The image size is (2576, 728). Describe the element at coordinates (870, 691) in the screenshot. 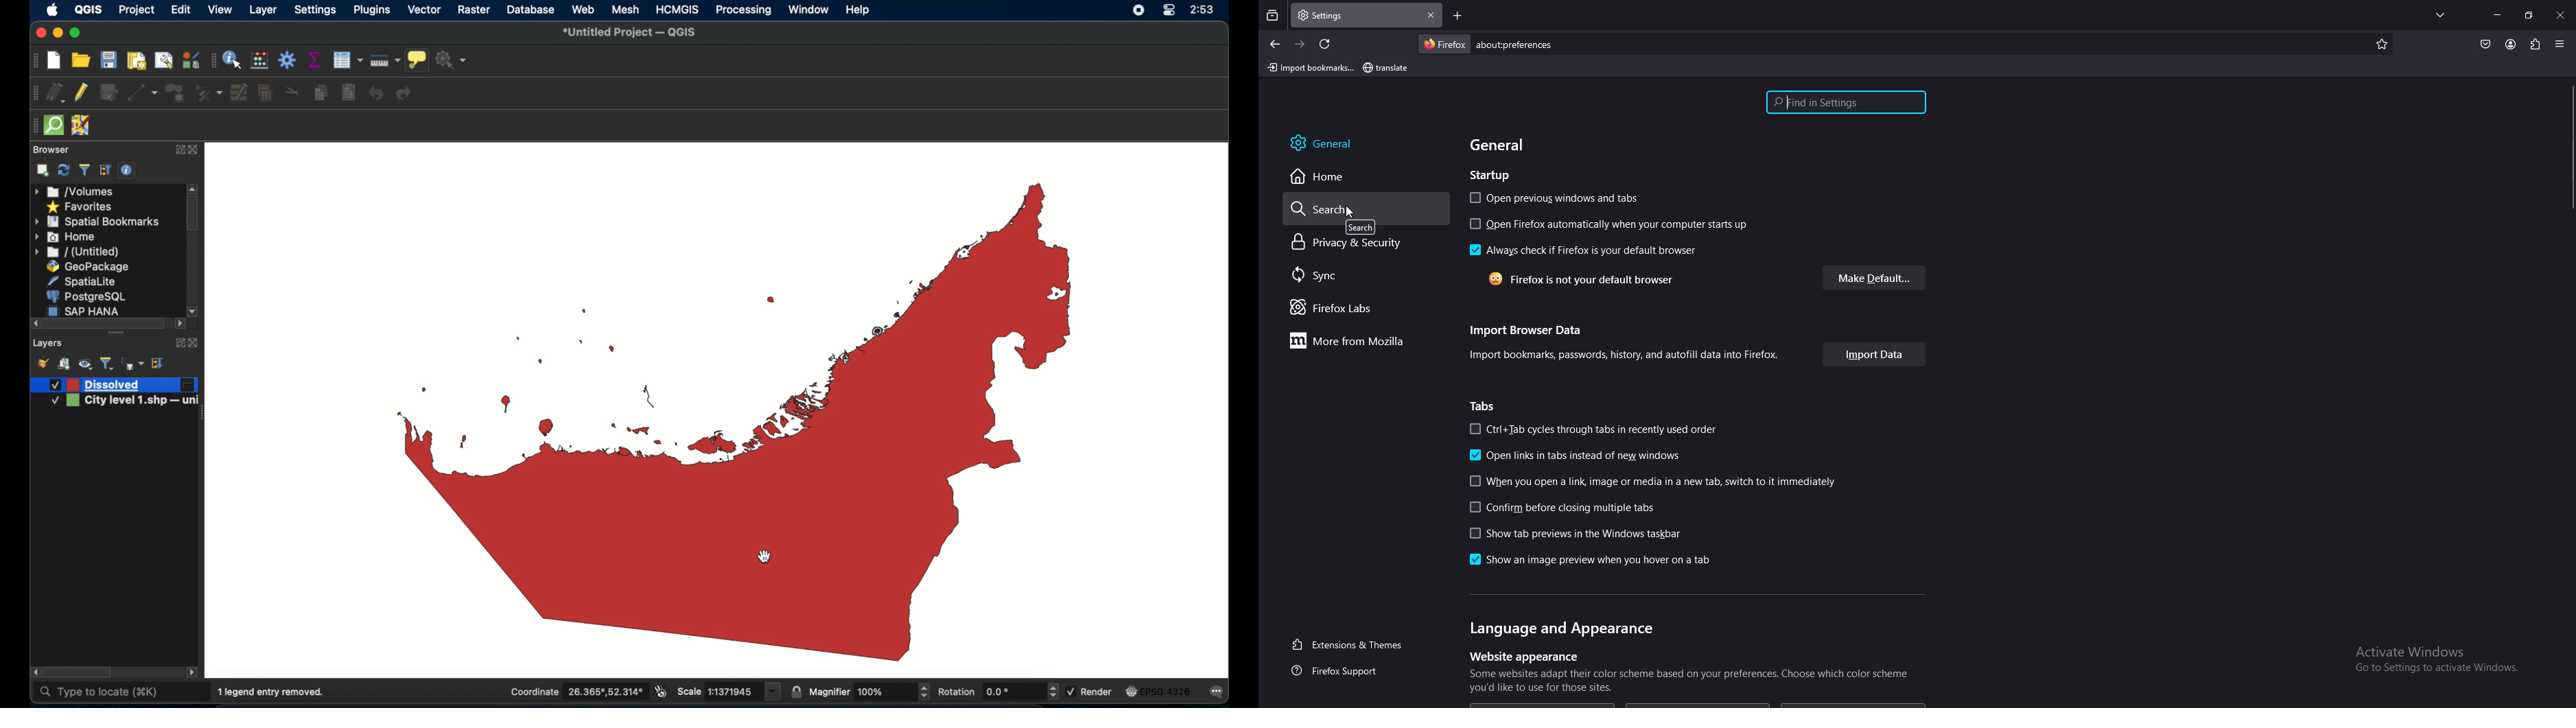

I see `magnifier` at that location.